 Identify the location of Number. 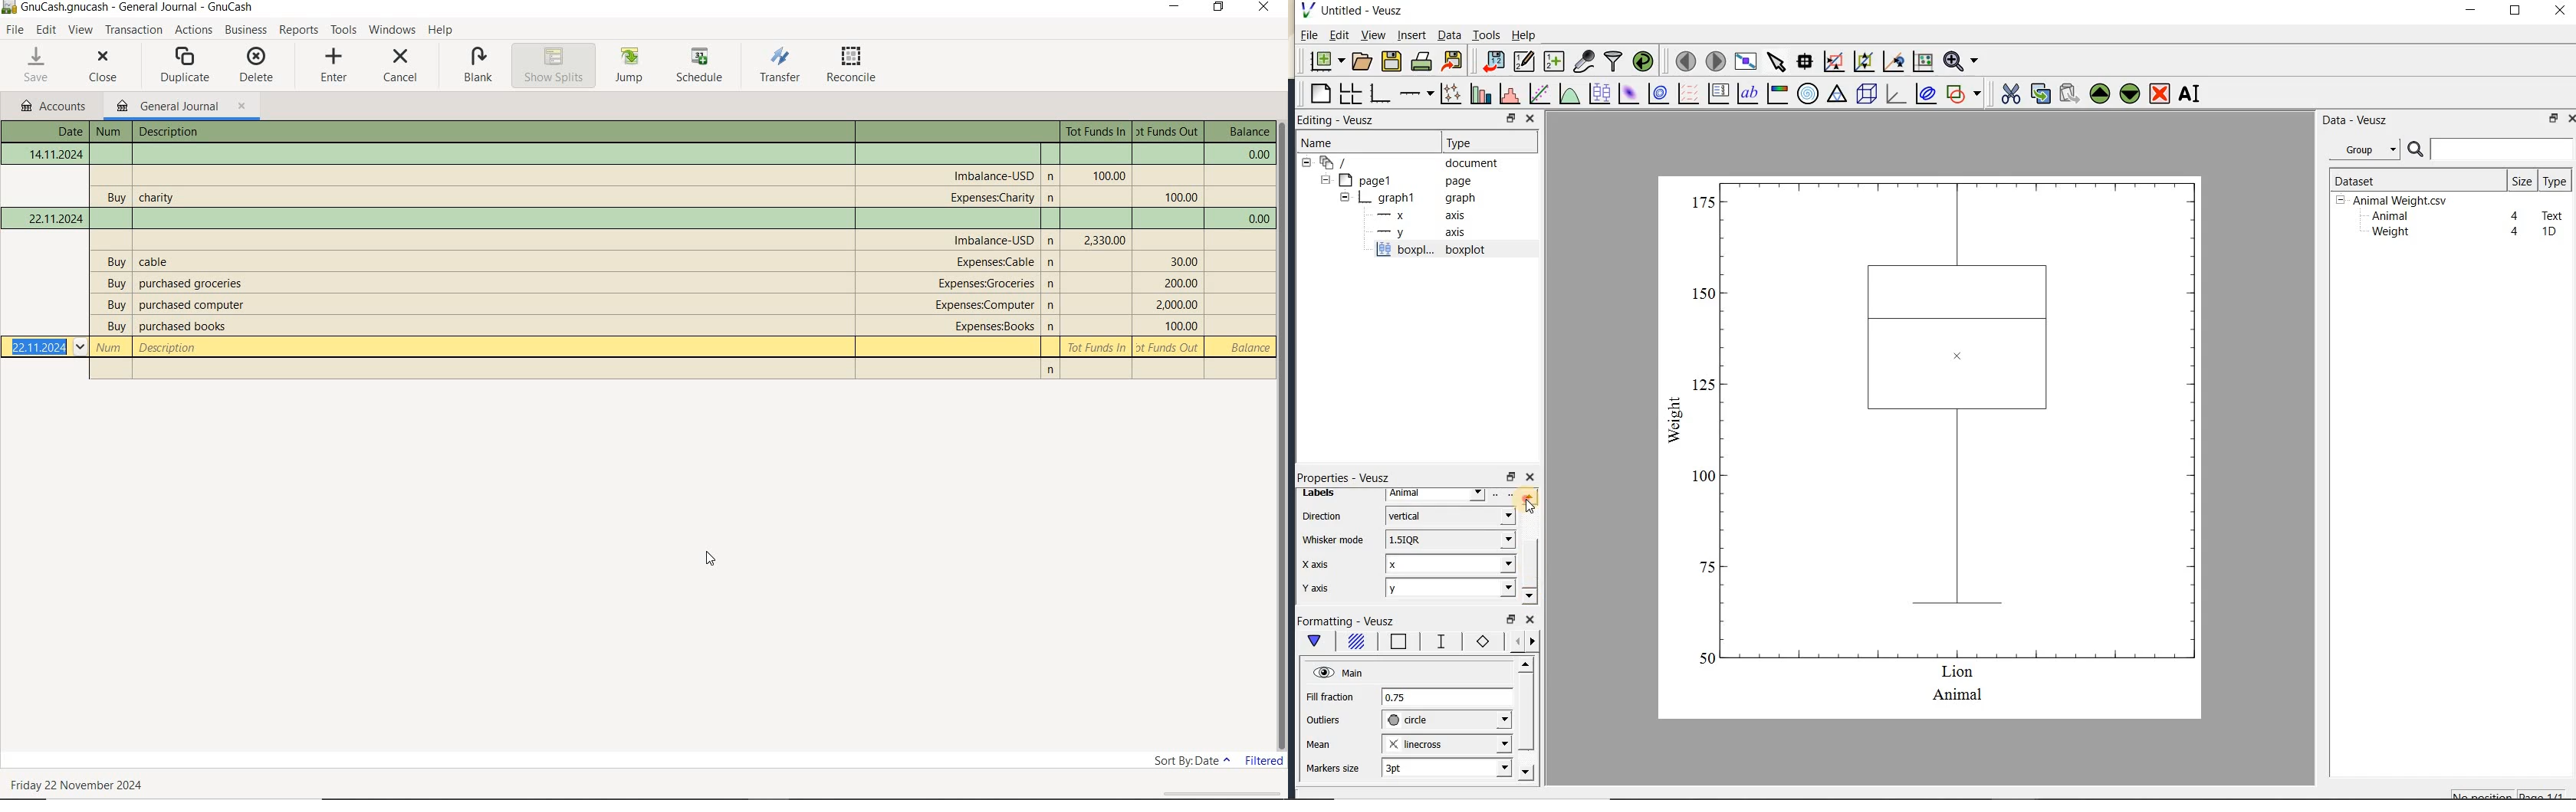
(108, 132).